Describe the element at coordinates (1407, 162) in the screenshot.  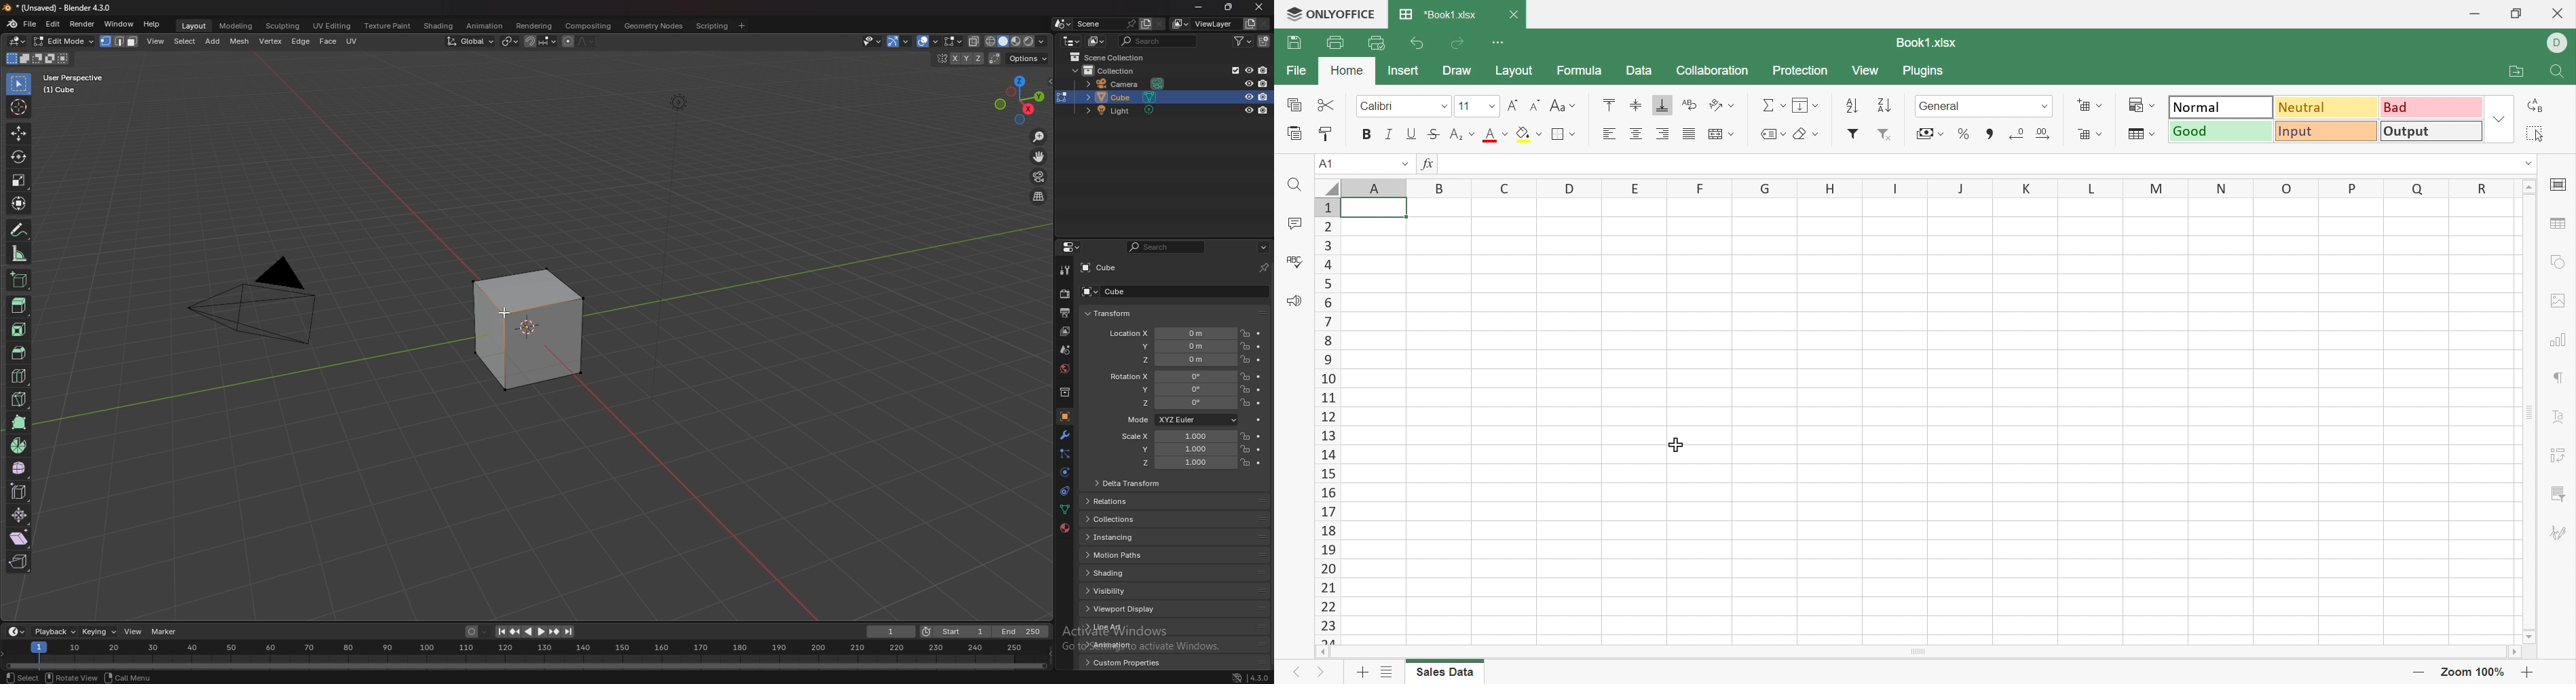
I see `Drop Down` at that location.